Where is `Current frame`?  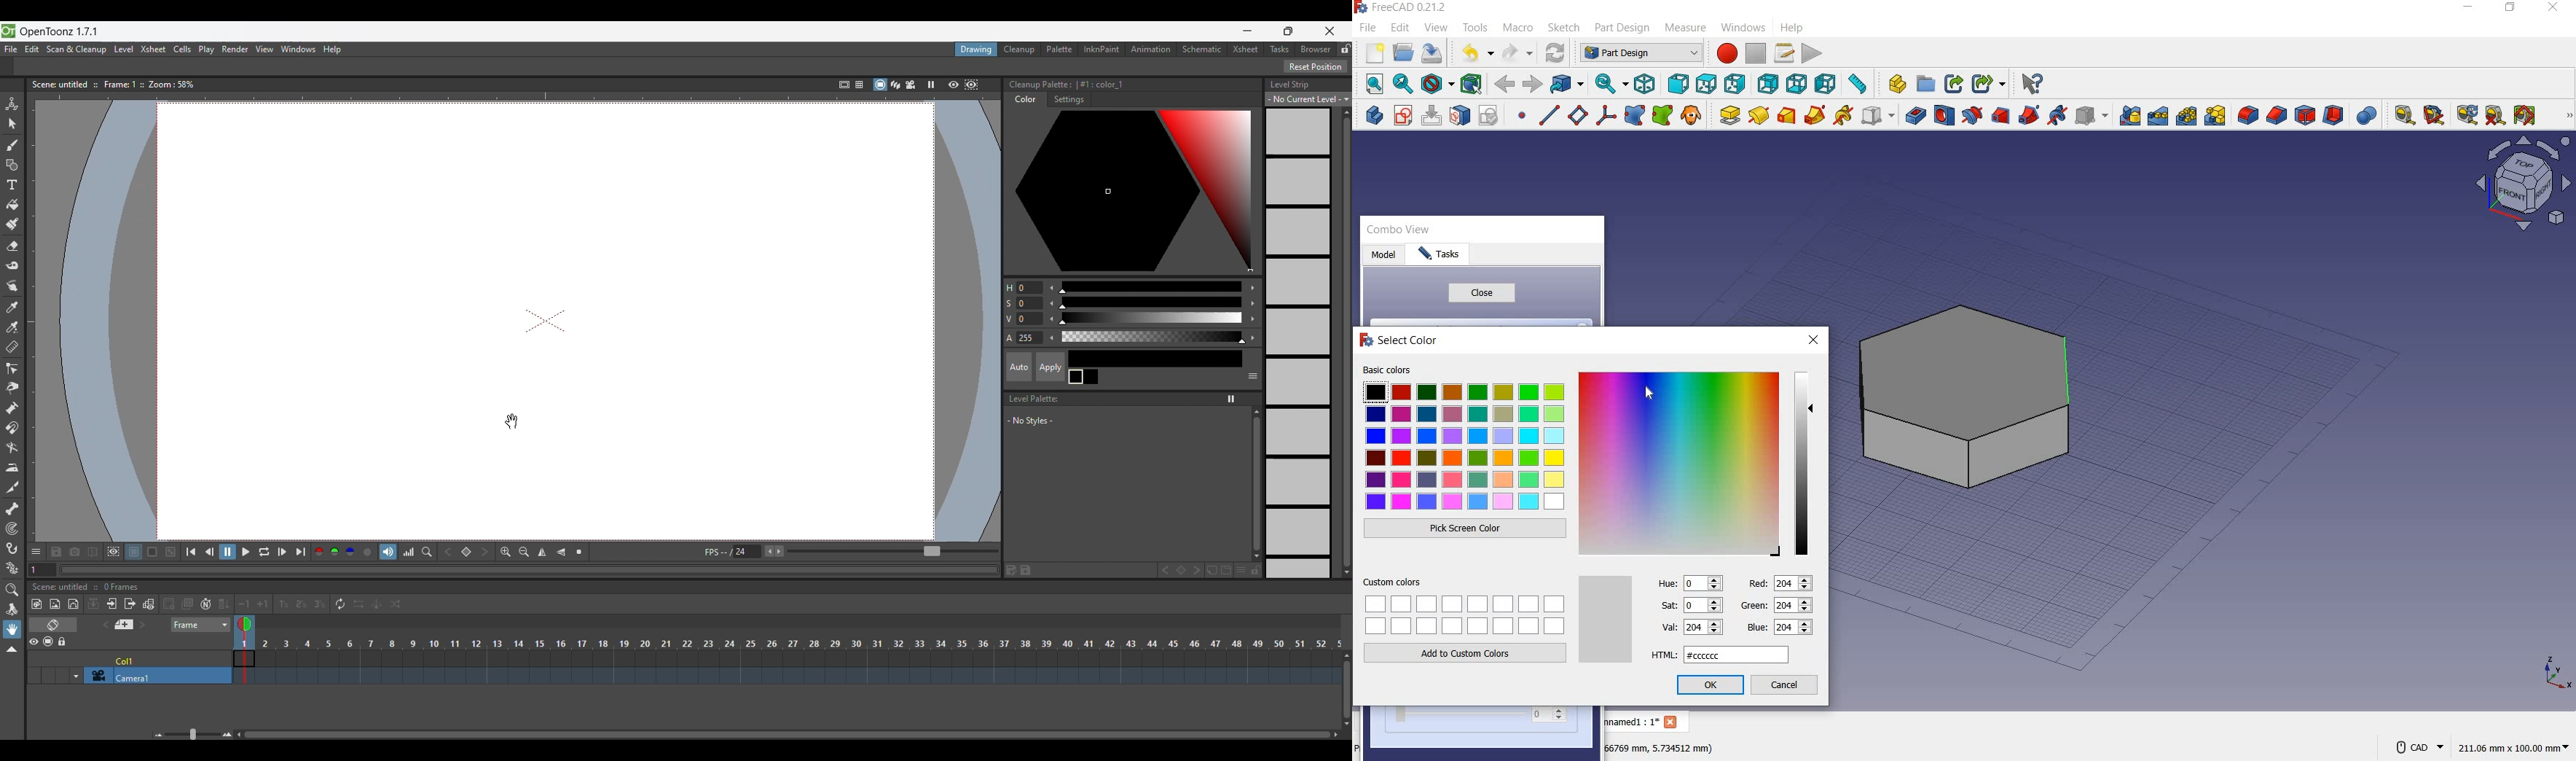
Current frame is located at coordinates (42, 569).